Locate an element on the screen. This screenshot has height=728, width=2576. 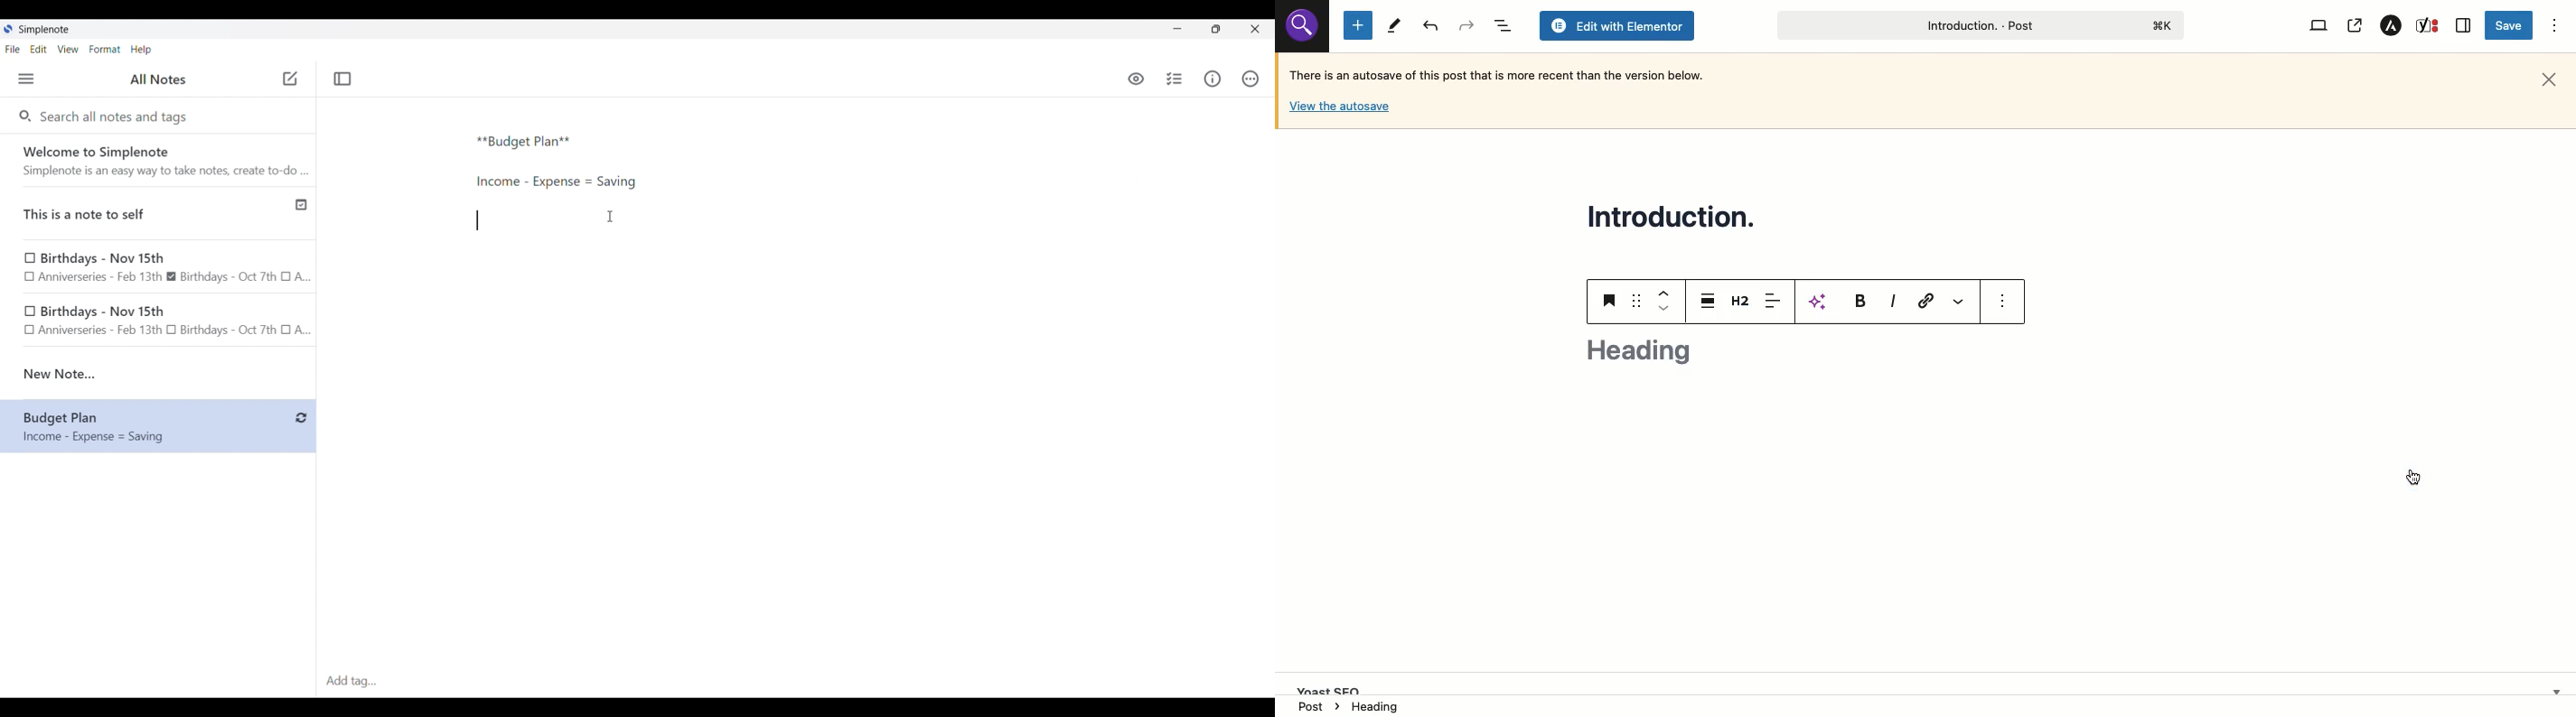
Heading typing is located at coordinates (1639, 349).